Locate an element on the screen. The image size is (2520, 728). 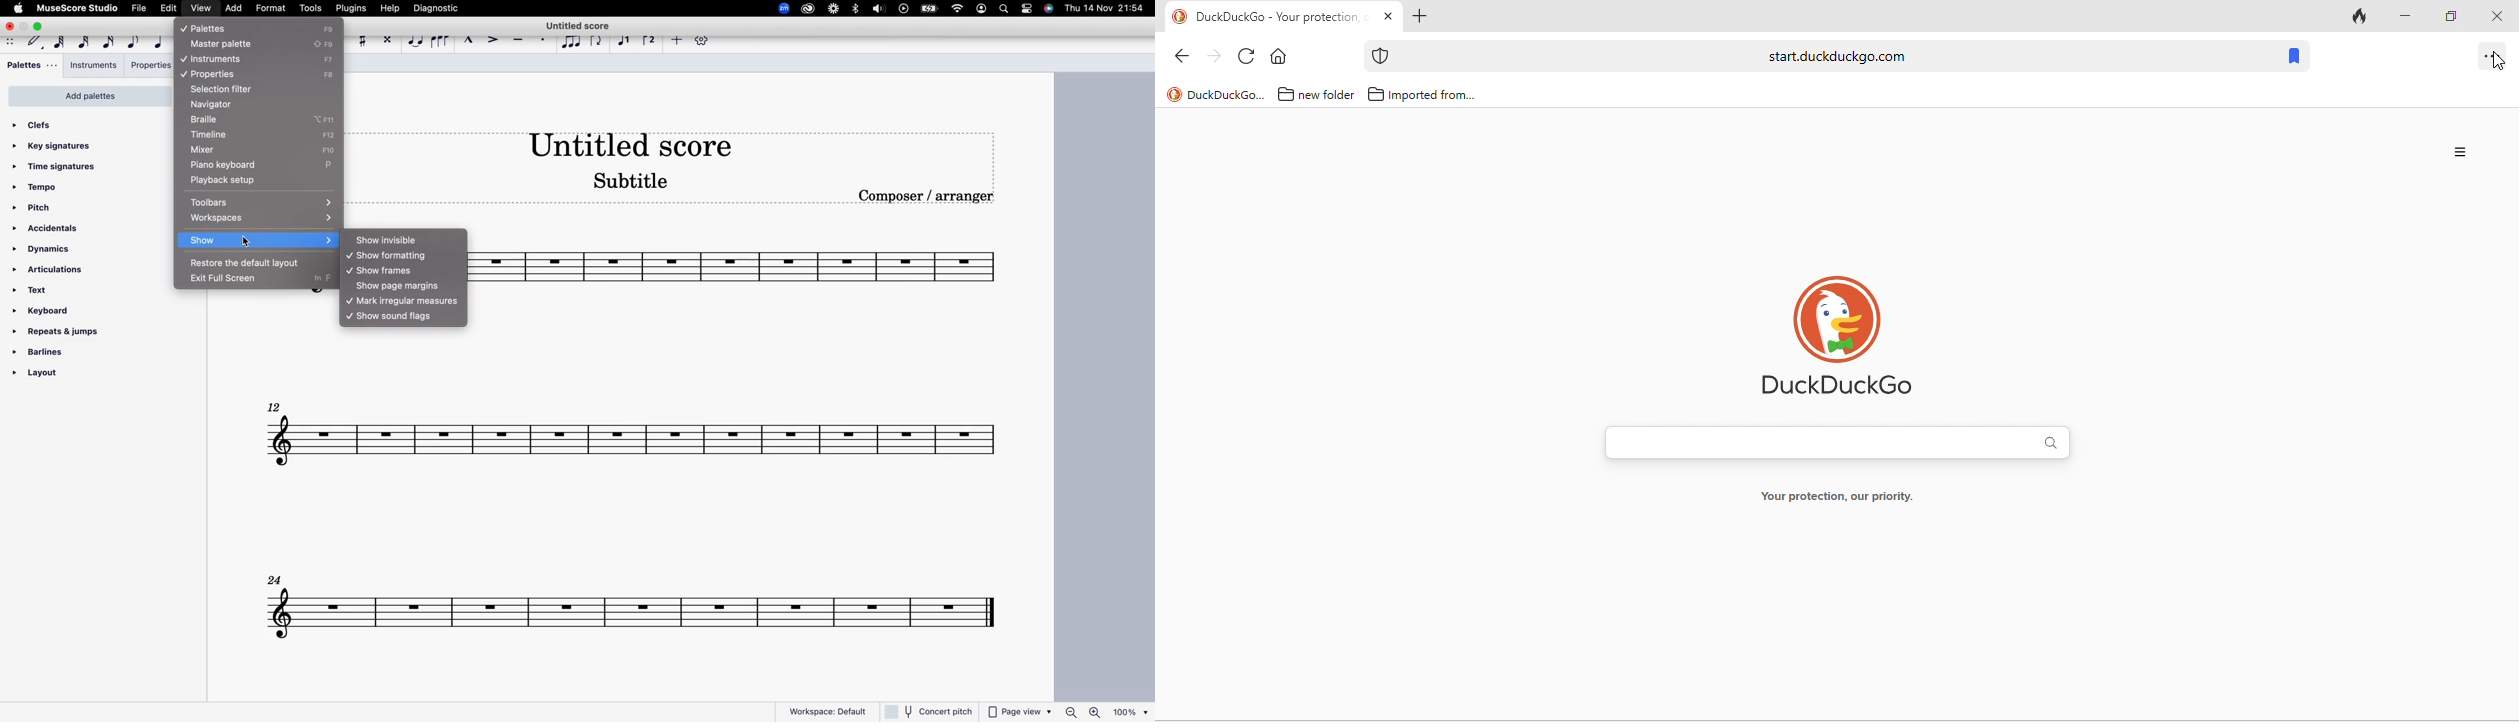
option is located at coordinates (2493, 58).